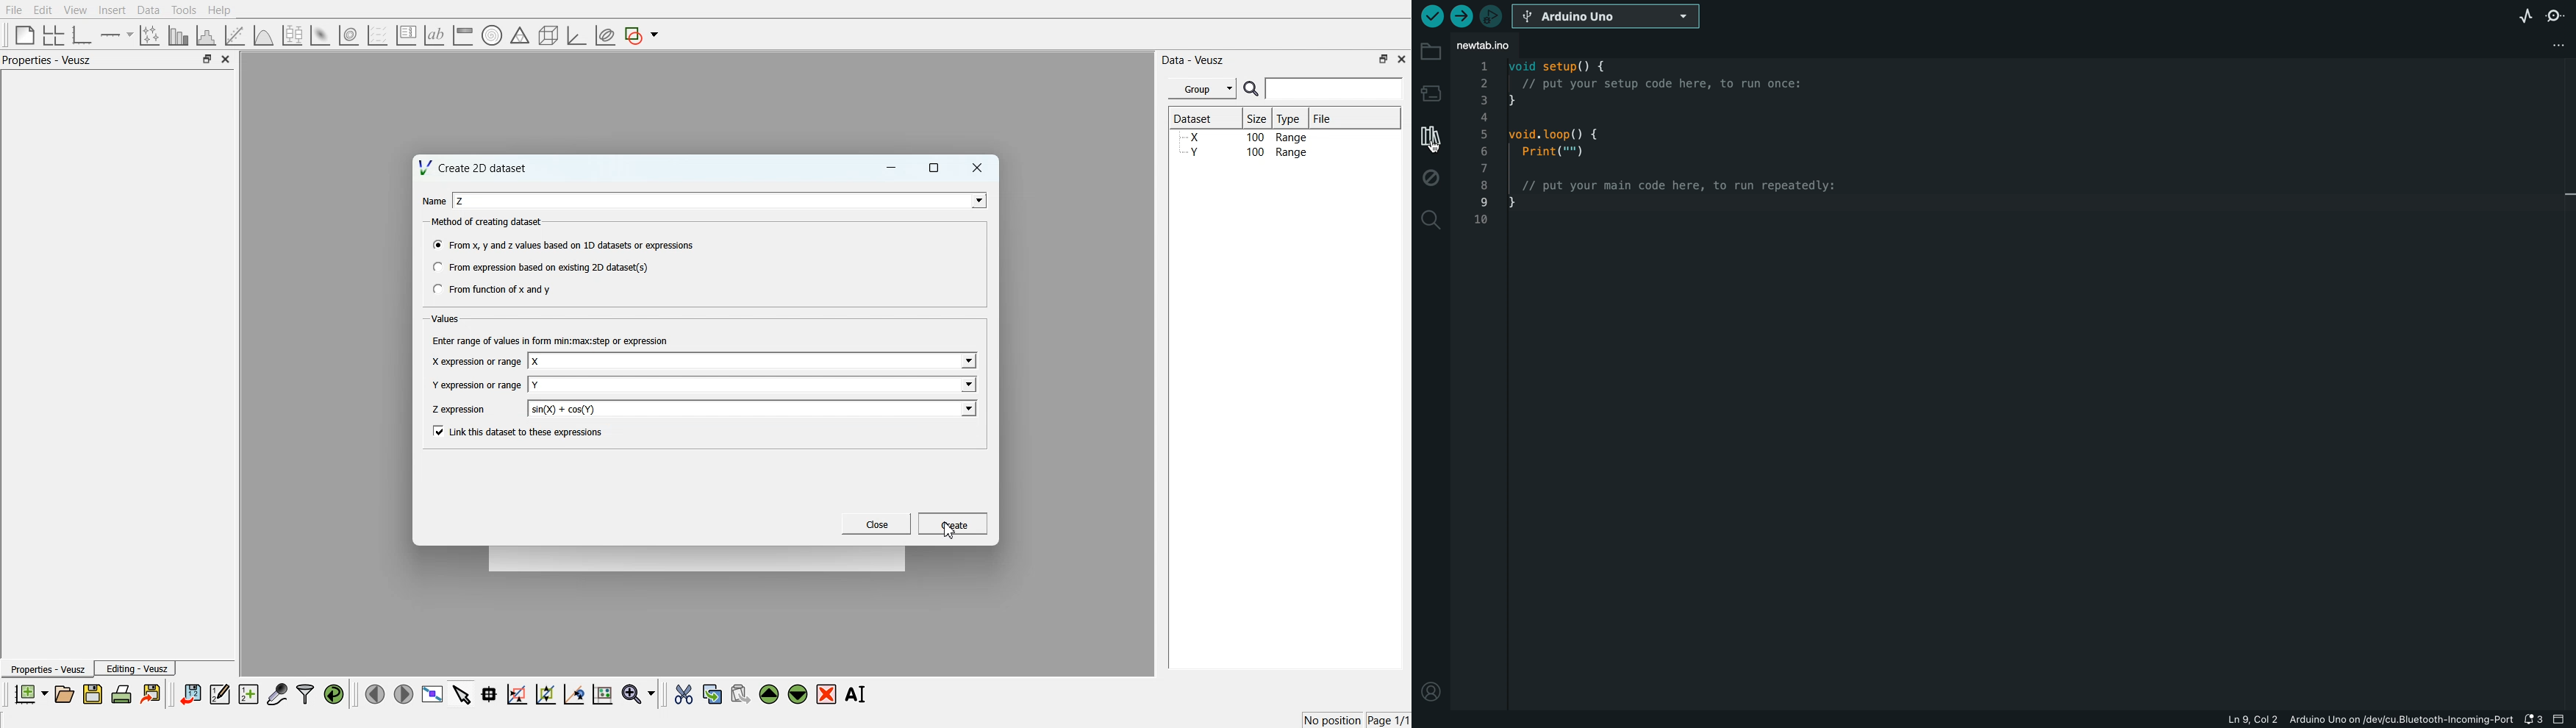  I want to click on Method of creating dataset, so click(488, 222).